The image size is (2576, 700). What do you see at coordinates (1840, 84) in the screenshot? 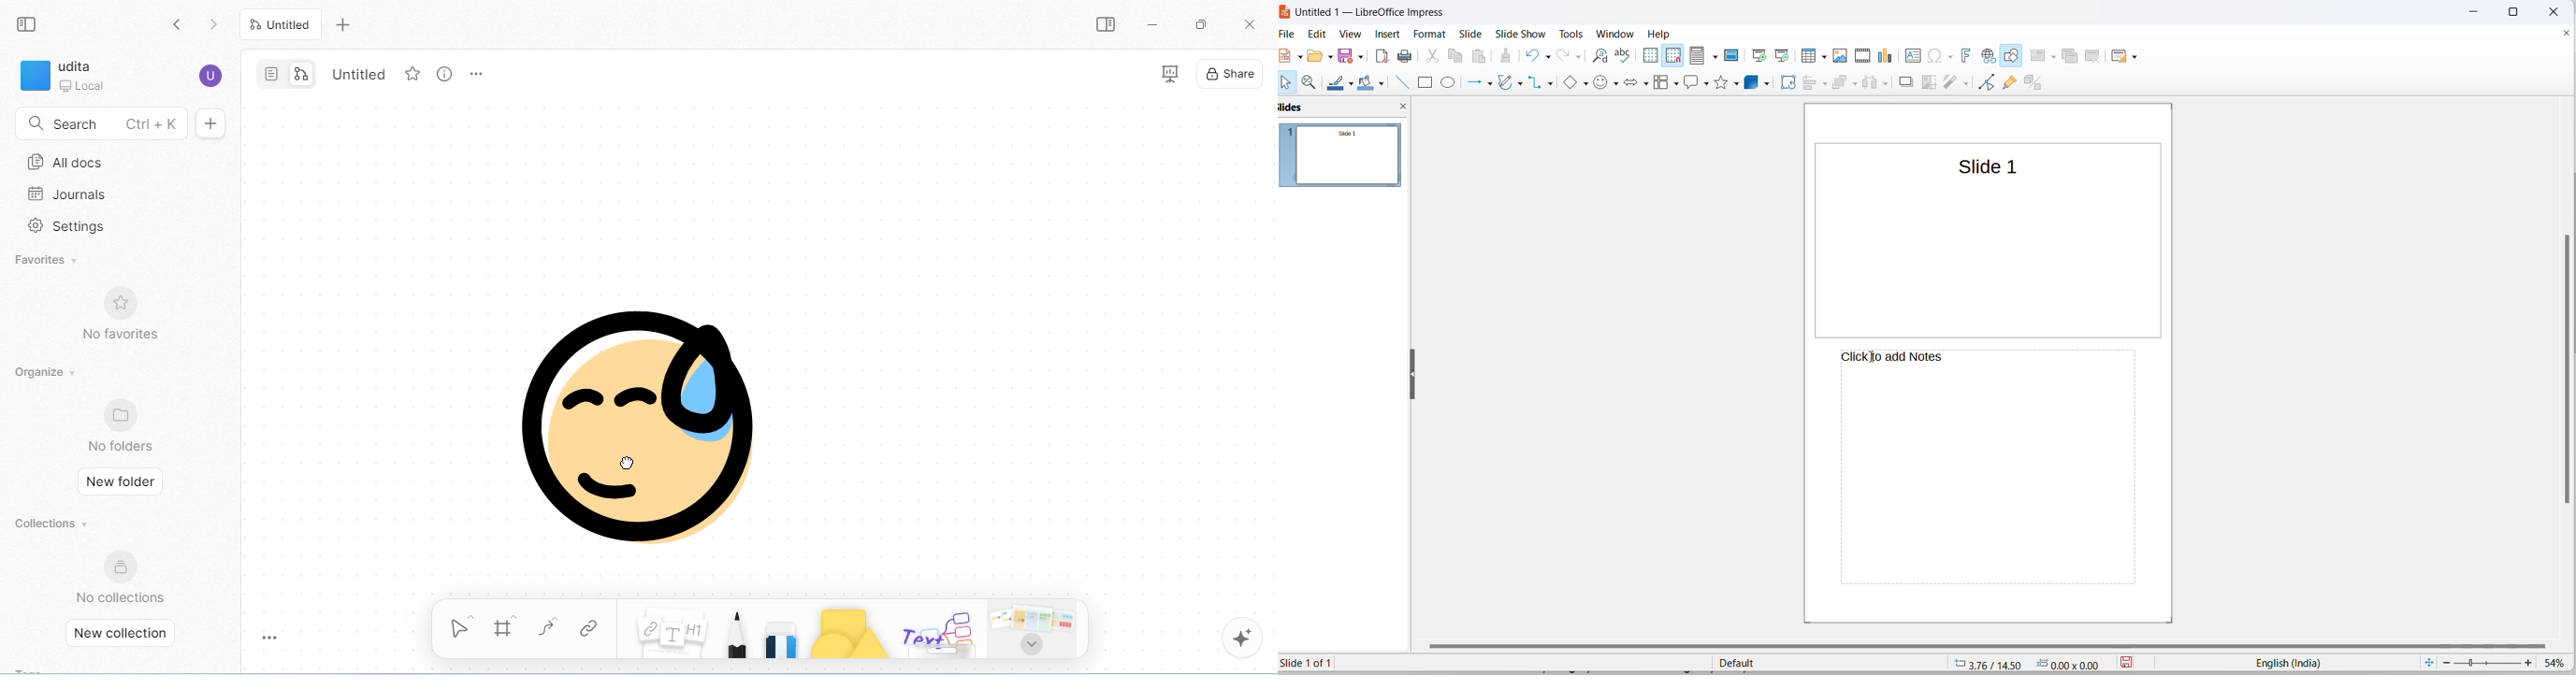
I see `arrange ` at bounding box center [1840, 84].